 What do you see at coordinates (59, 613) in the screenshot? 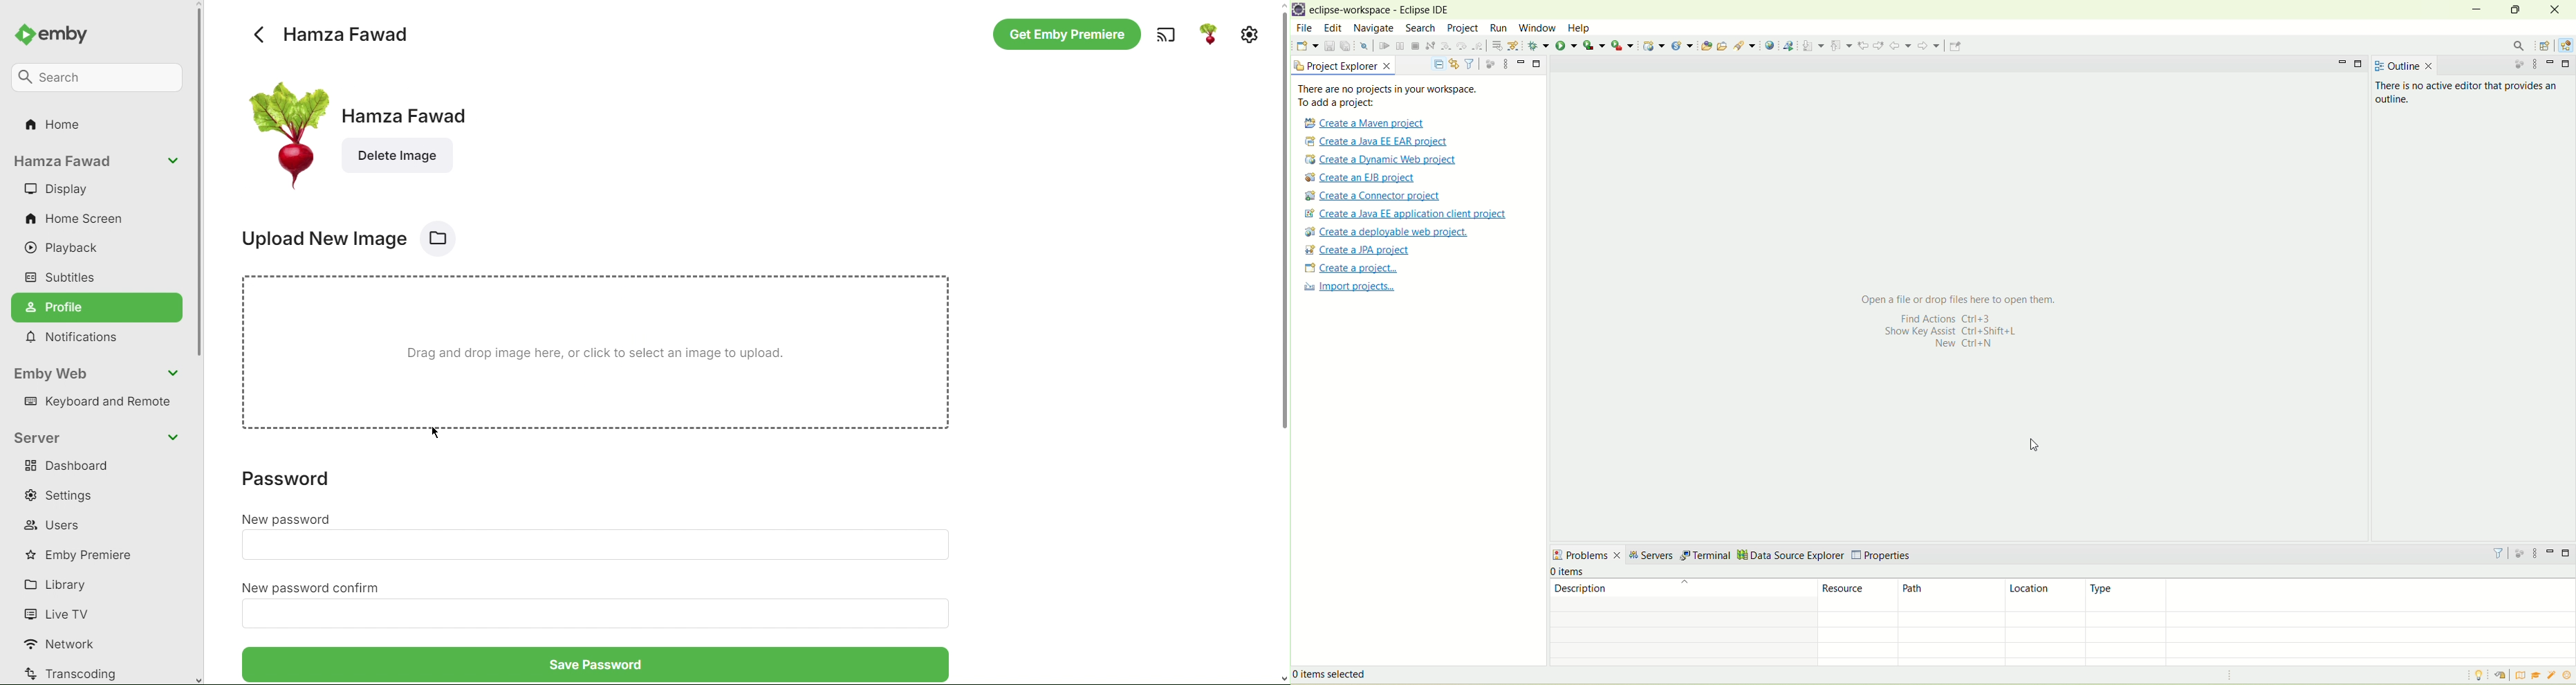
I see `Live TV` at bounding box center [59, 613].